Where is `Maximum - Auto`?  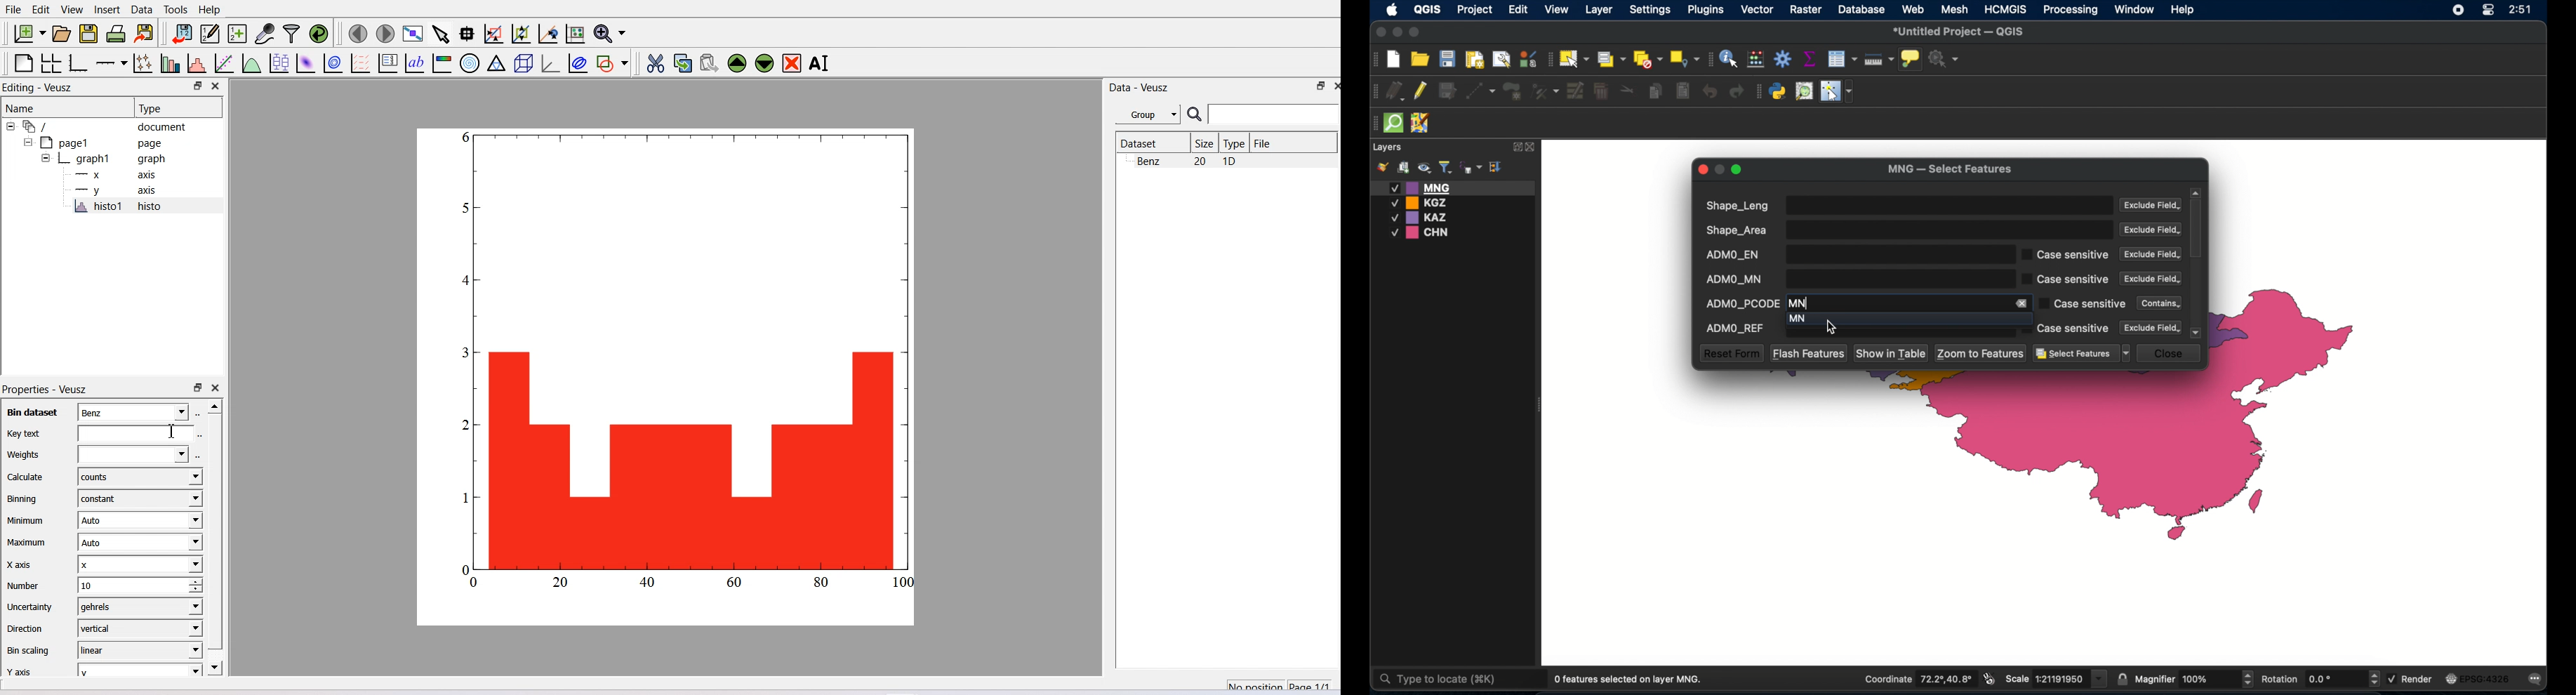 Maximum - Auto is located at coordinates (102, 541).